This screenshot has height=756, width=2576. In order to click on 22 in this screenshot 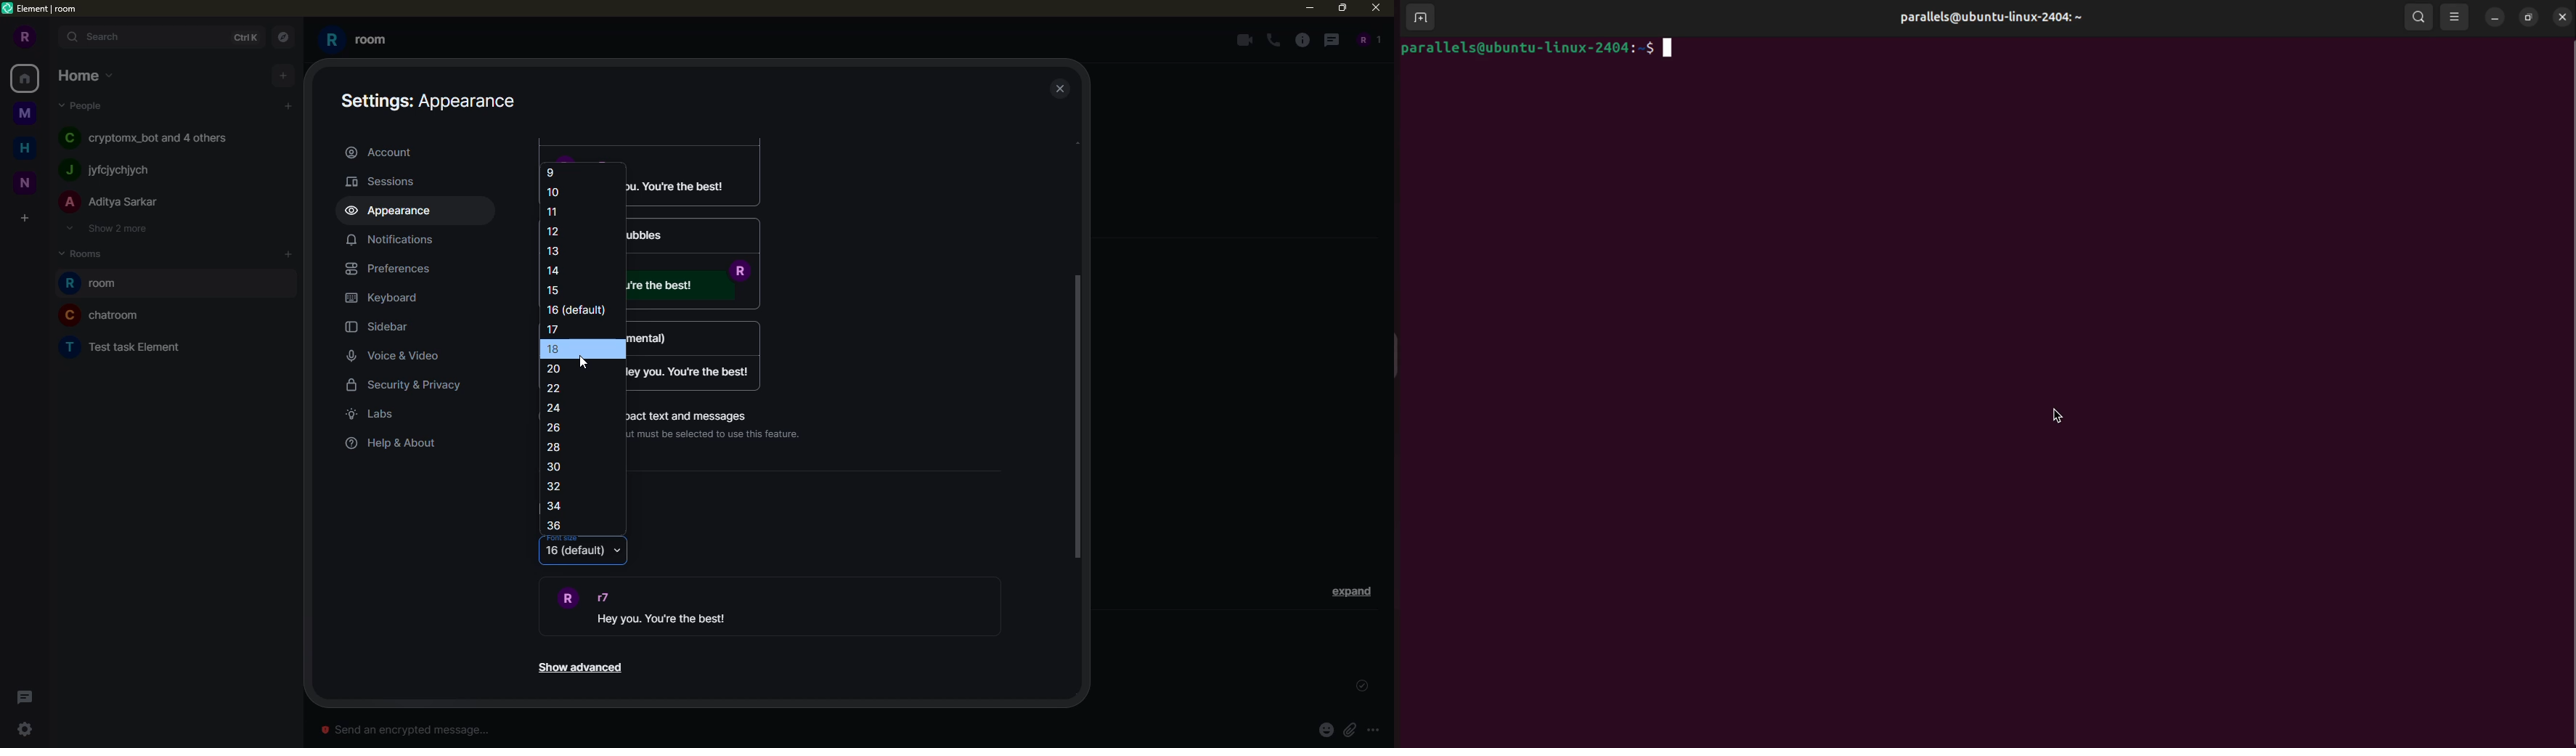, I will do `click(558, 389)`.